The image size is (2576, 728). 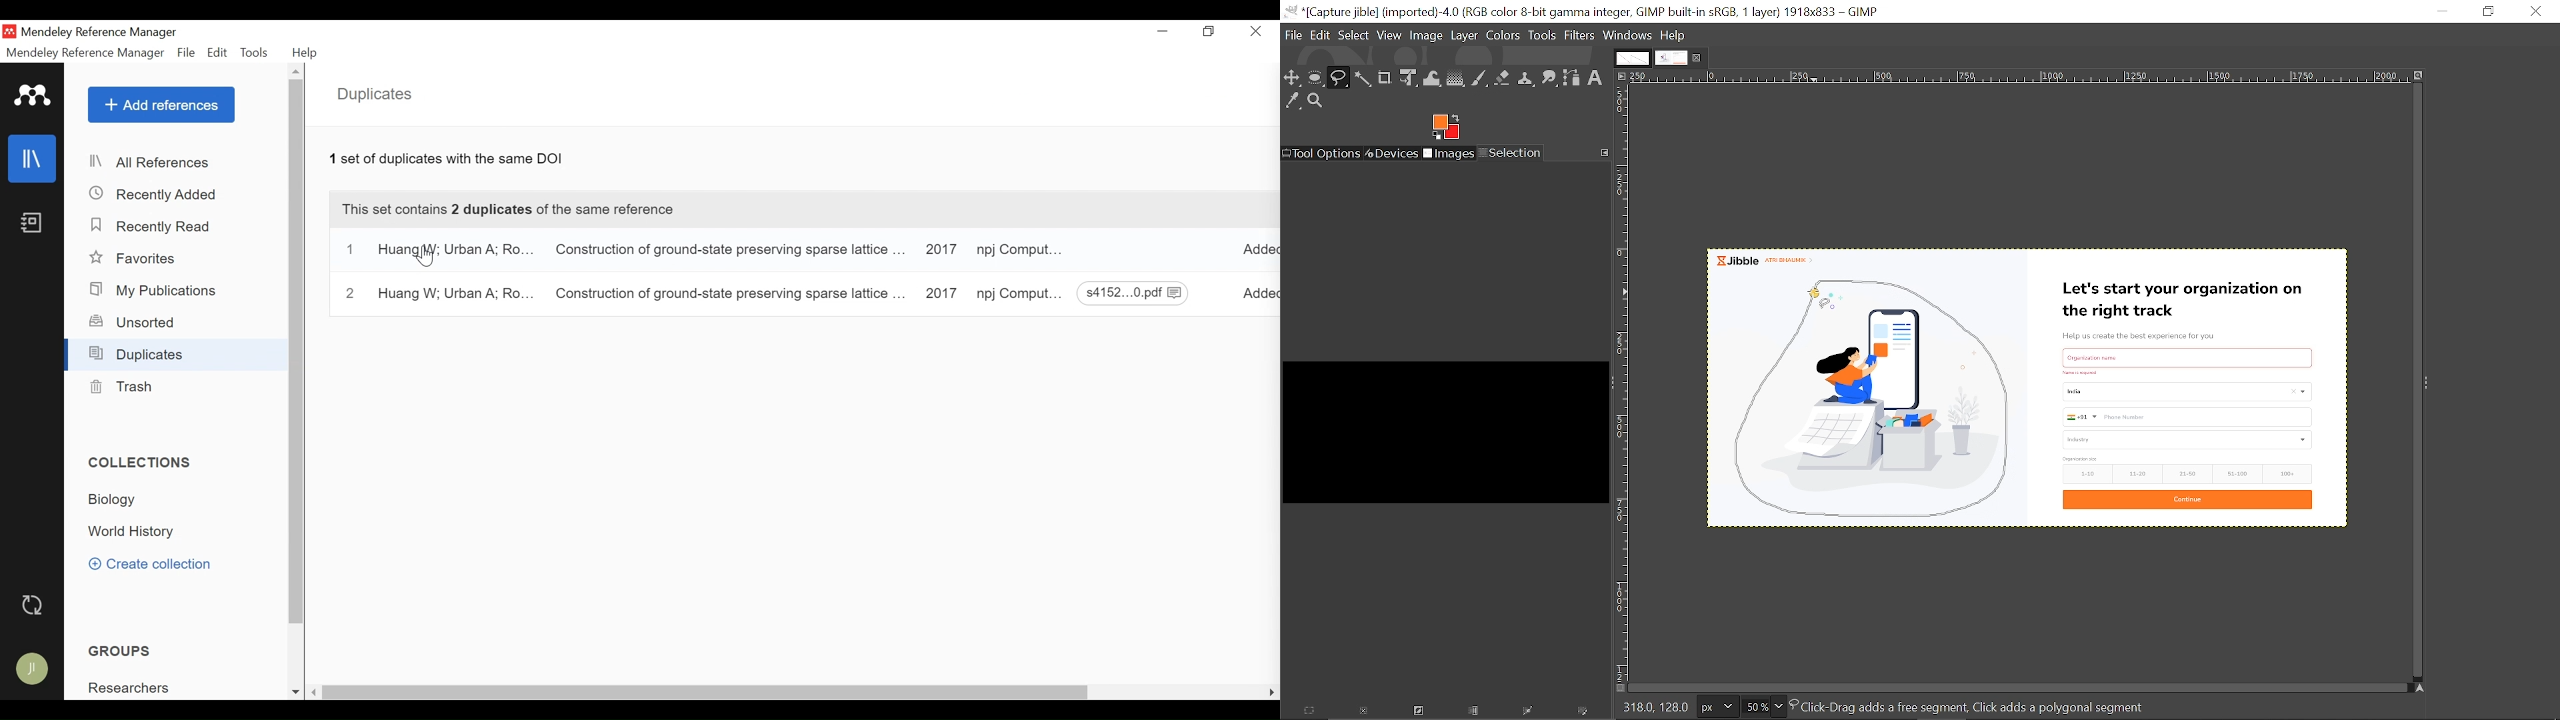 What do you see at coordinates (1604, 153) in the screenshot?
I see `Configure this tab` at bounding box center [1604, 153].